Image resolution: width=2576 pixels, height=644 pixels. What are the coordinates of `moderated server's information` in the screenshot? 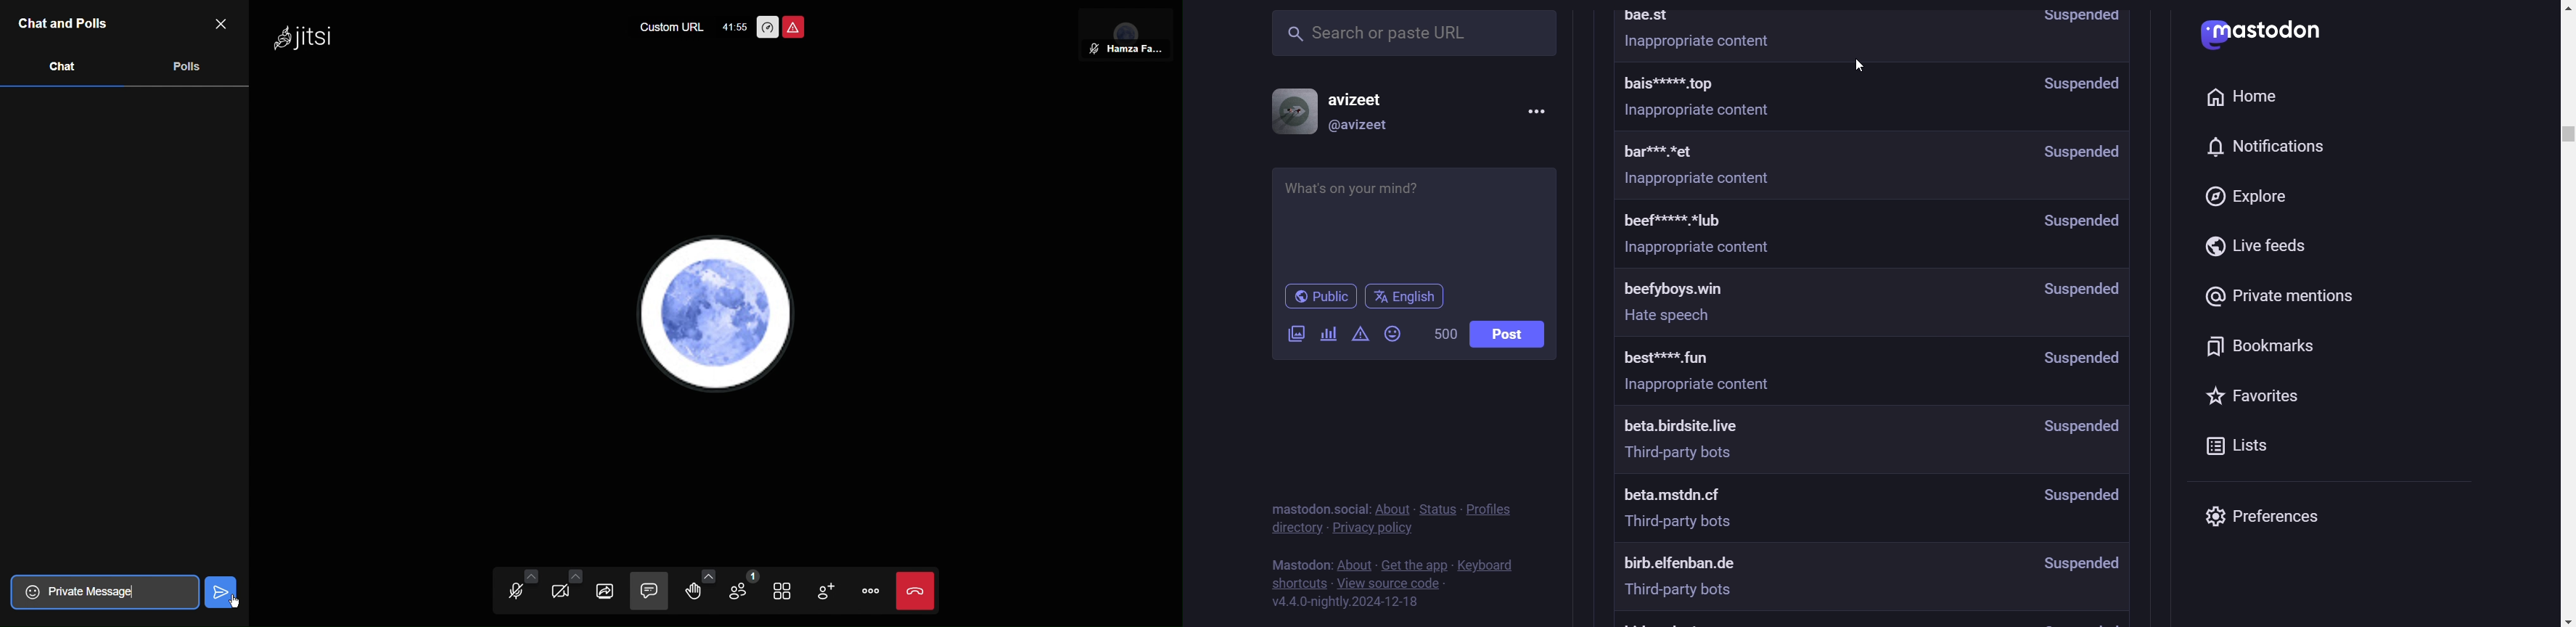 It's located at (1868, 619).